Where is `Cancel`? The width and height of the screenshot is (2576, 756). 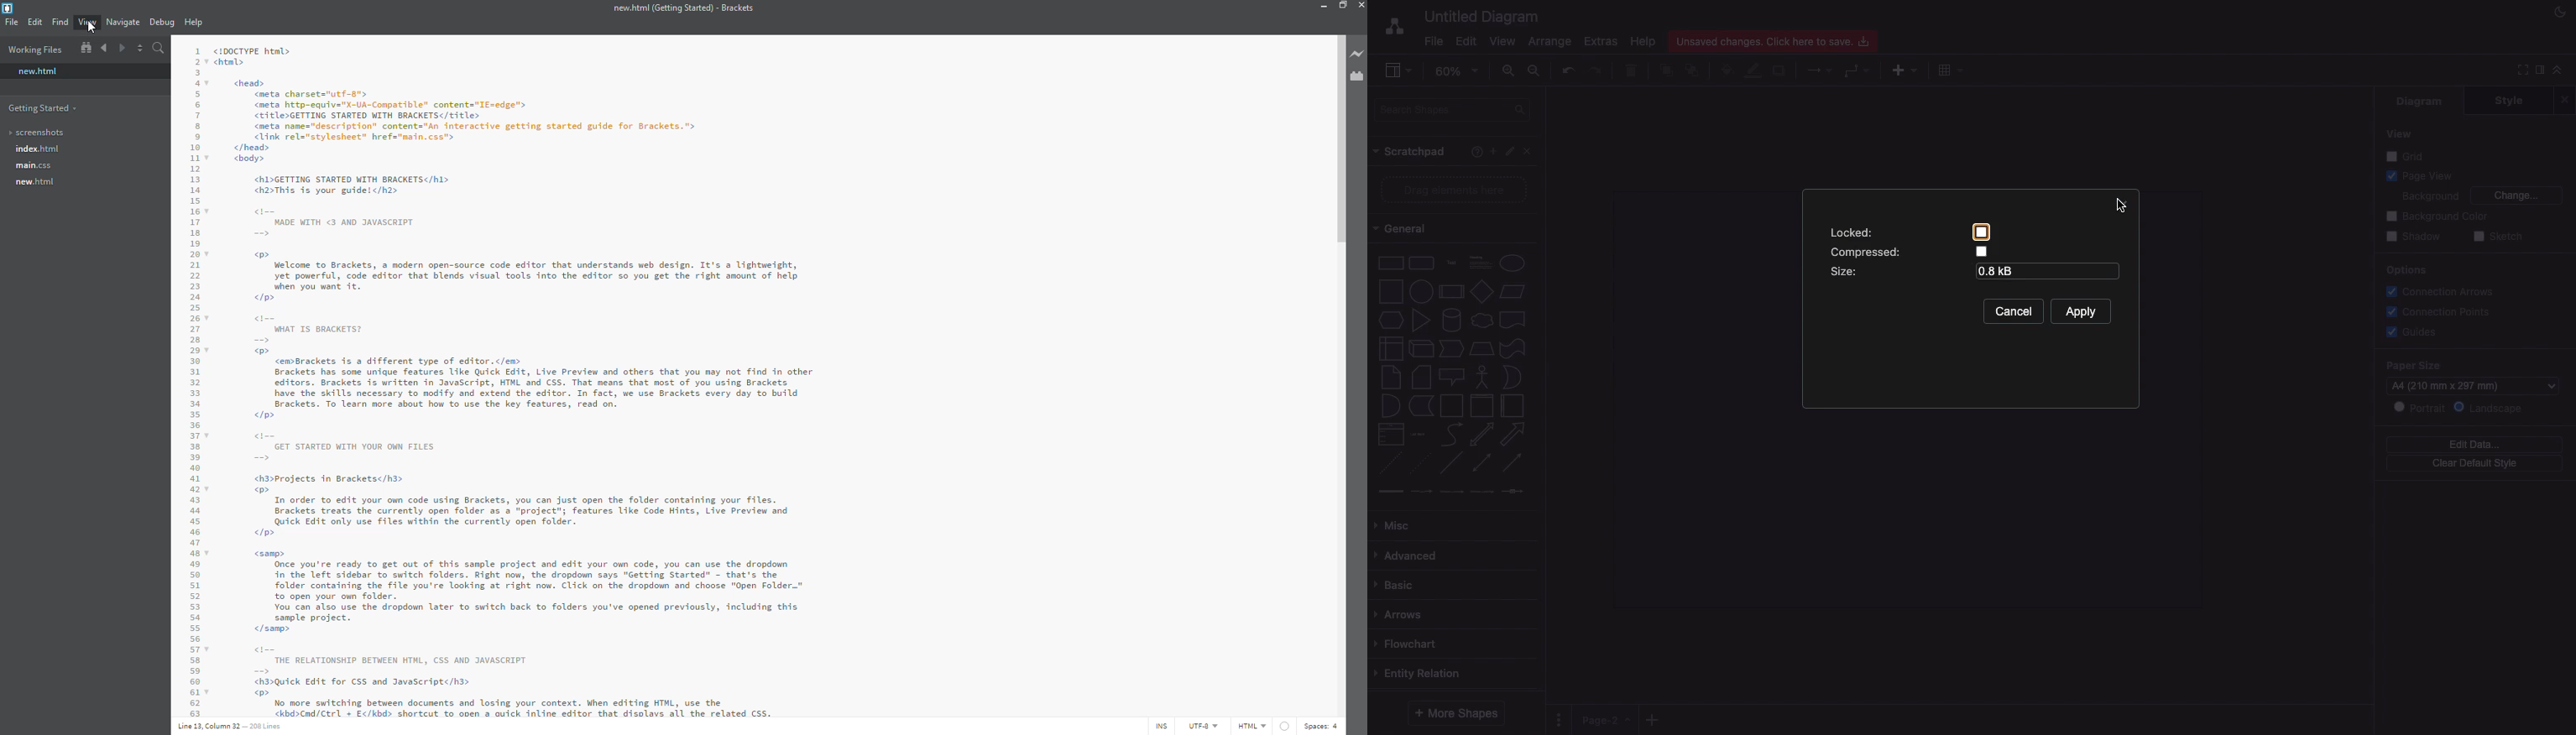 Cancel is located at coordinates (2013, 312).